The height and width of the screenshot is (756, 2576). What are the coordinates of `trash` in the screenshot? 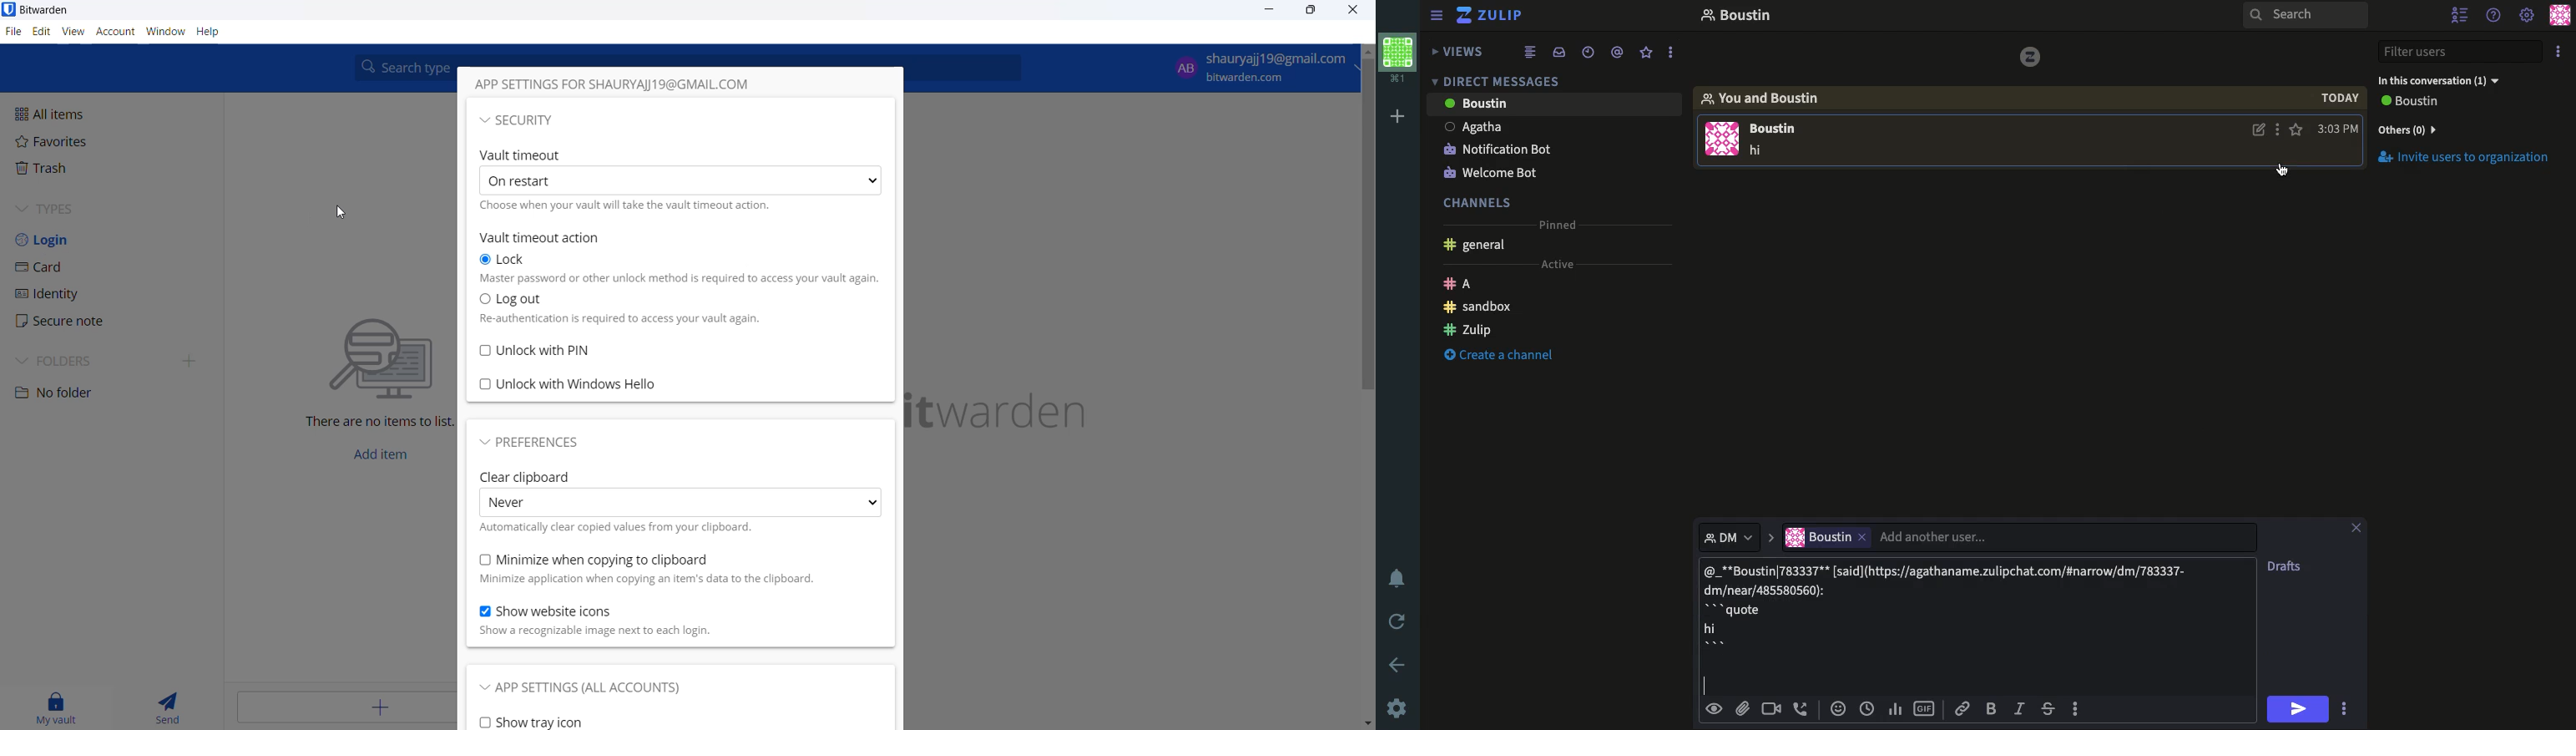 It's located at (130, 169).